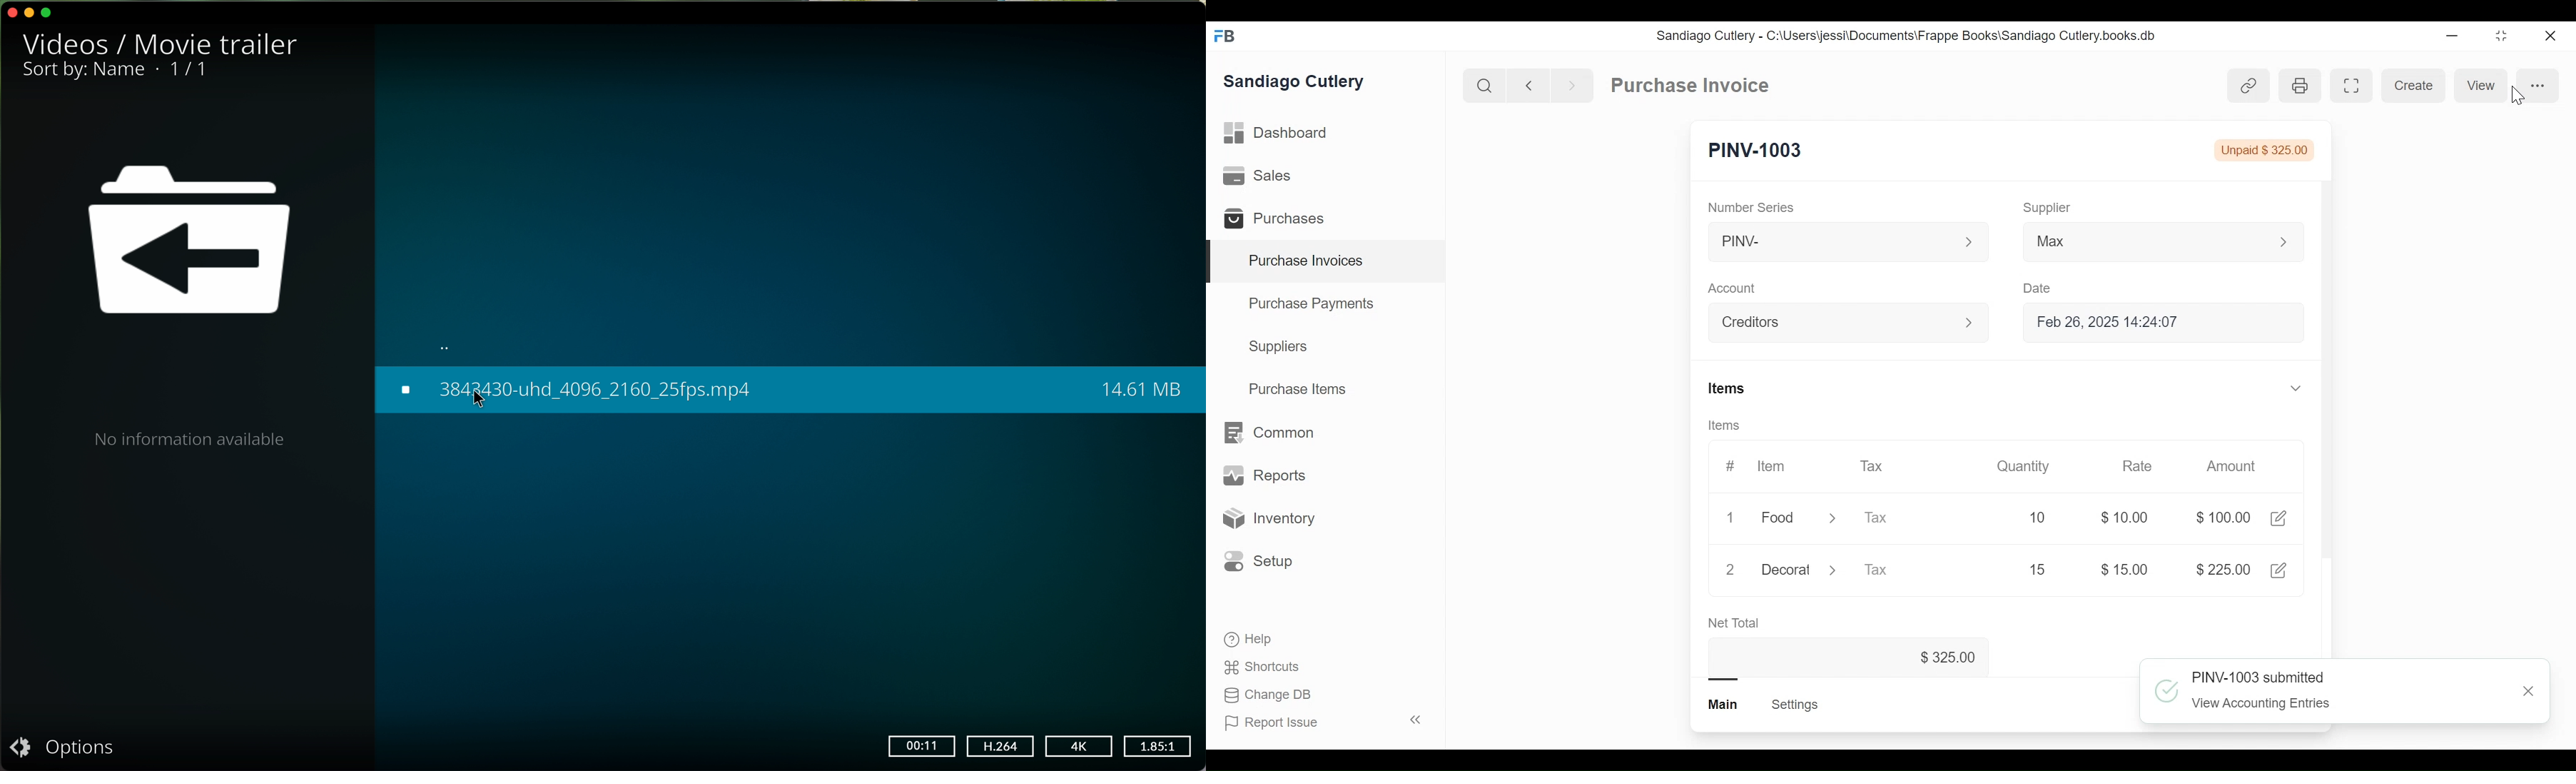  Describe the element at coordinates (1279, 347) in the screenshot. I see `Suppliers` at that location.